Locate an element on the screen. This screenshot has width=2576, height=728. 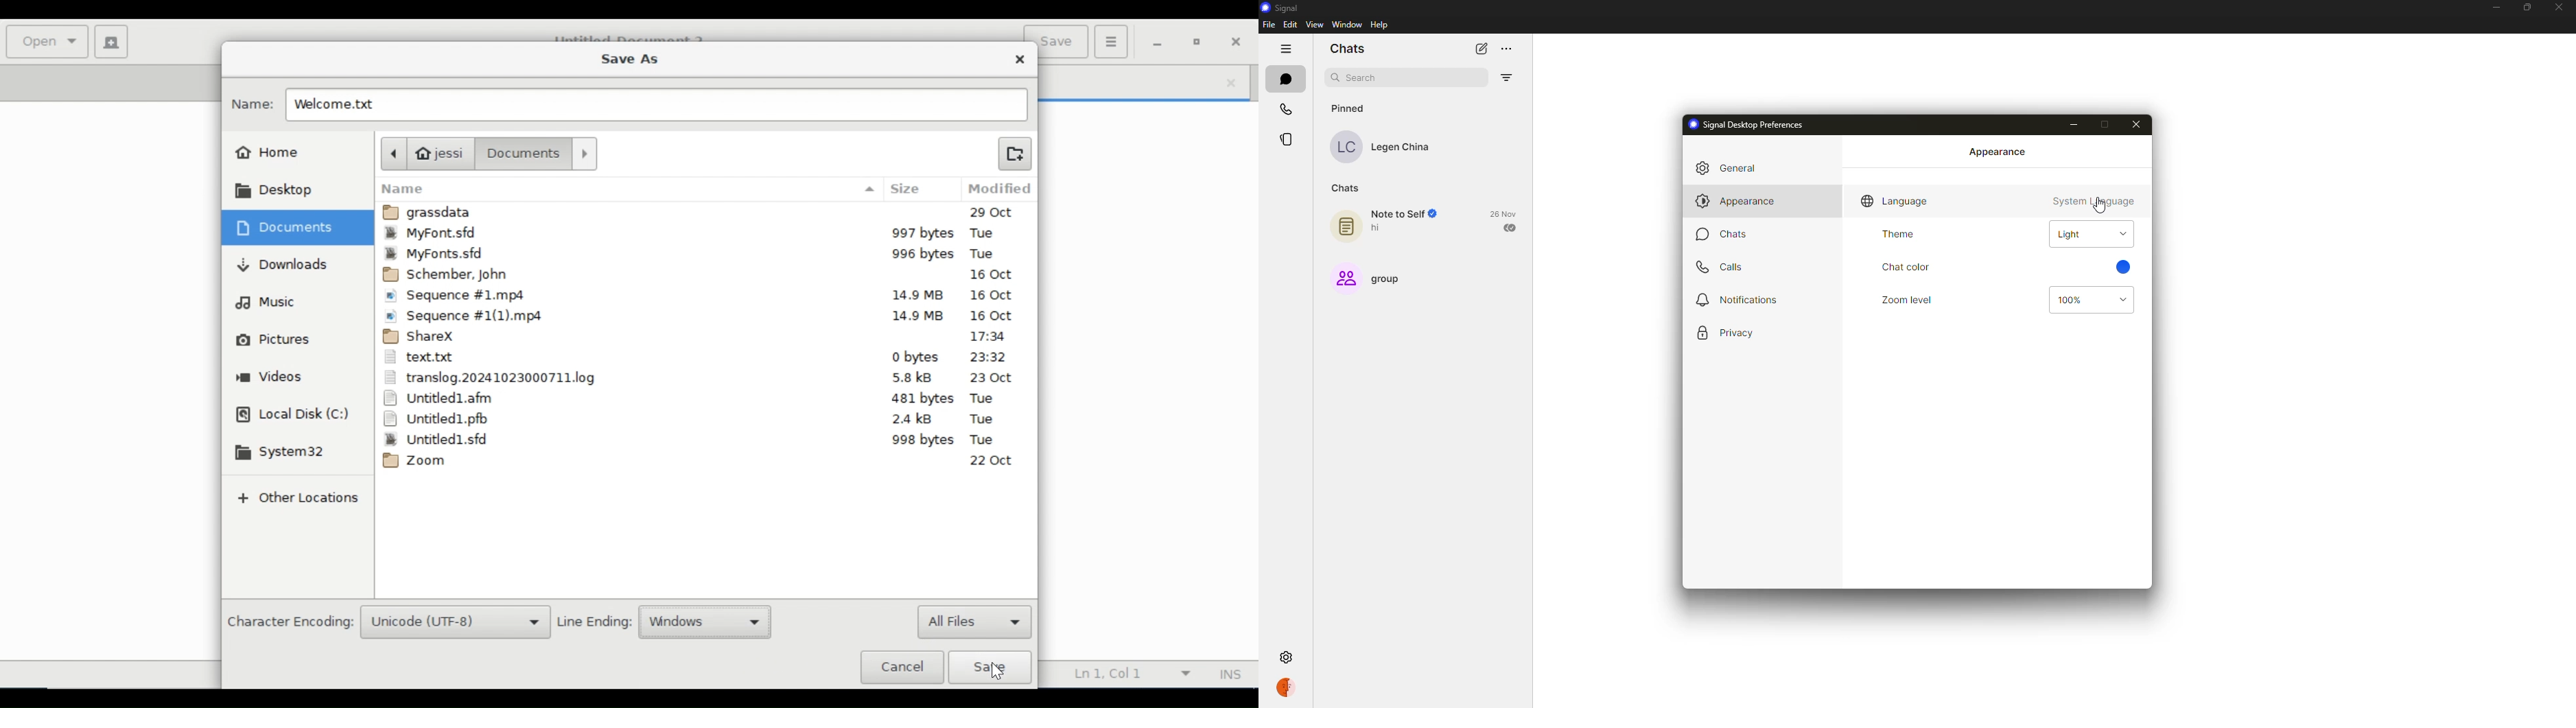
100 is located at coordinates (2073, 300).